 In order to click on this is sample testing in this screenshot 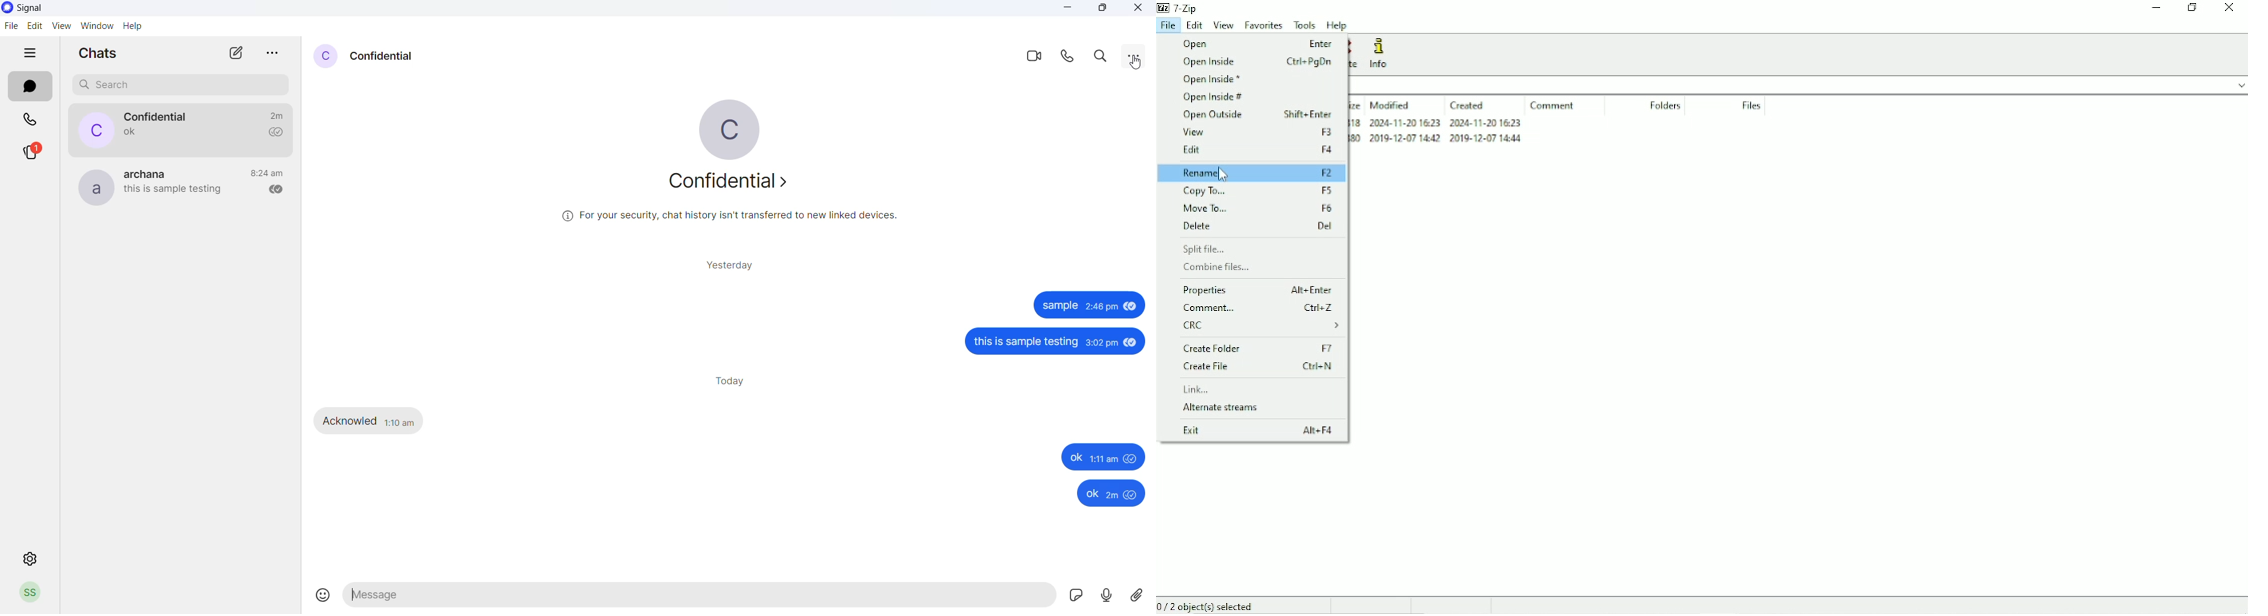, I will do `click(1053, 341)`.